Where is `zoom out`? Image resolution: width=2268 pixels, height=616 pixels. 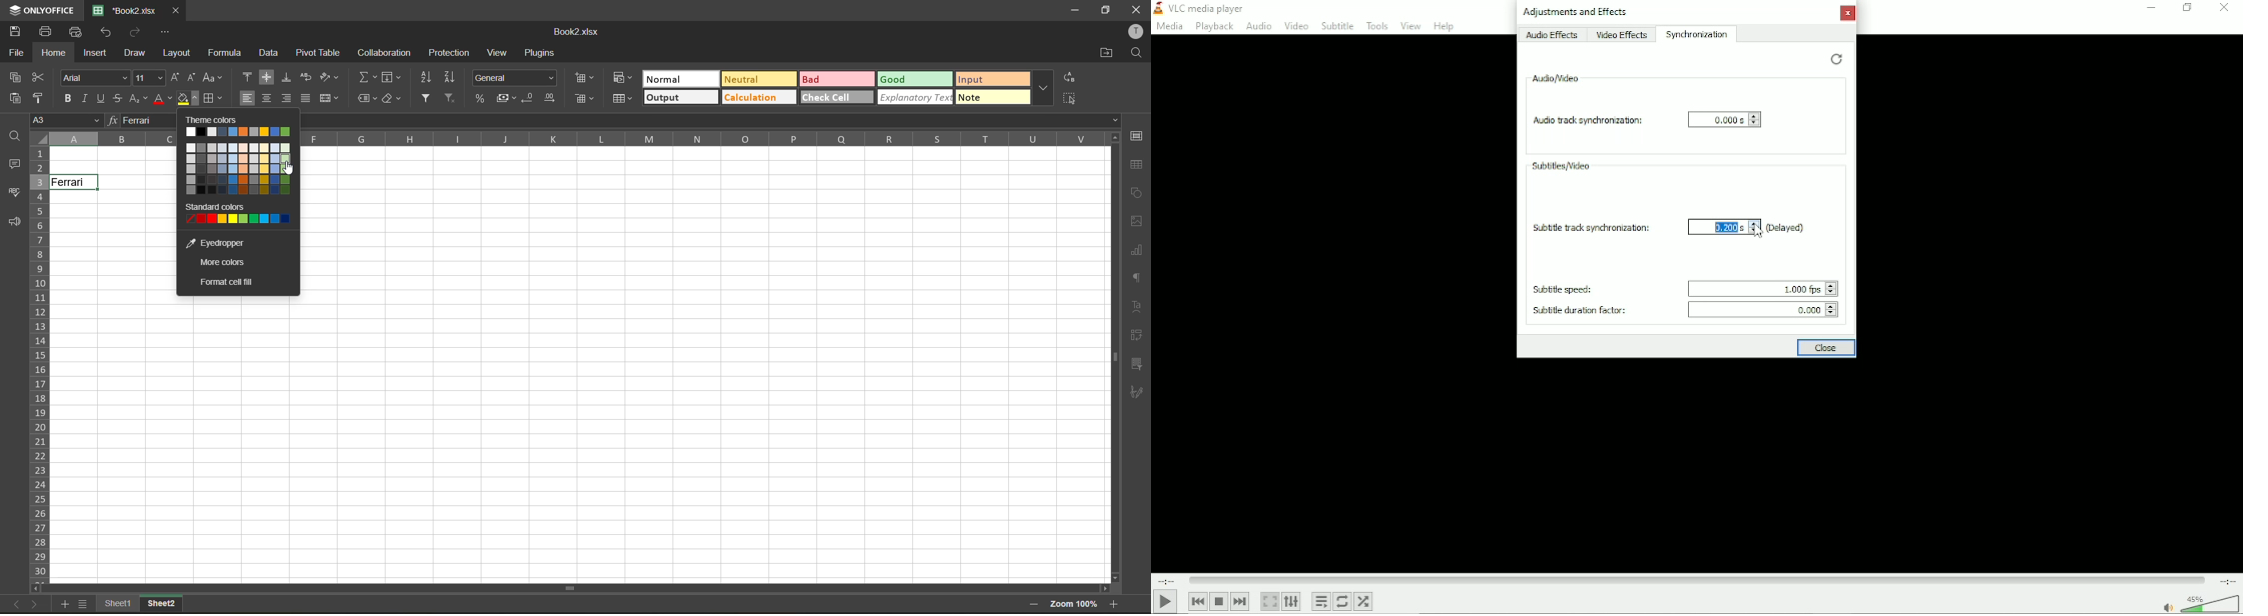 zoom out is located at coordinates (1038, 604).